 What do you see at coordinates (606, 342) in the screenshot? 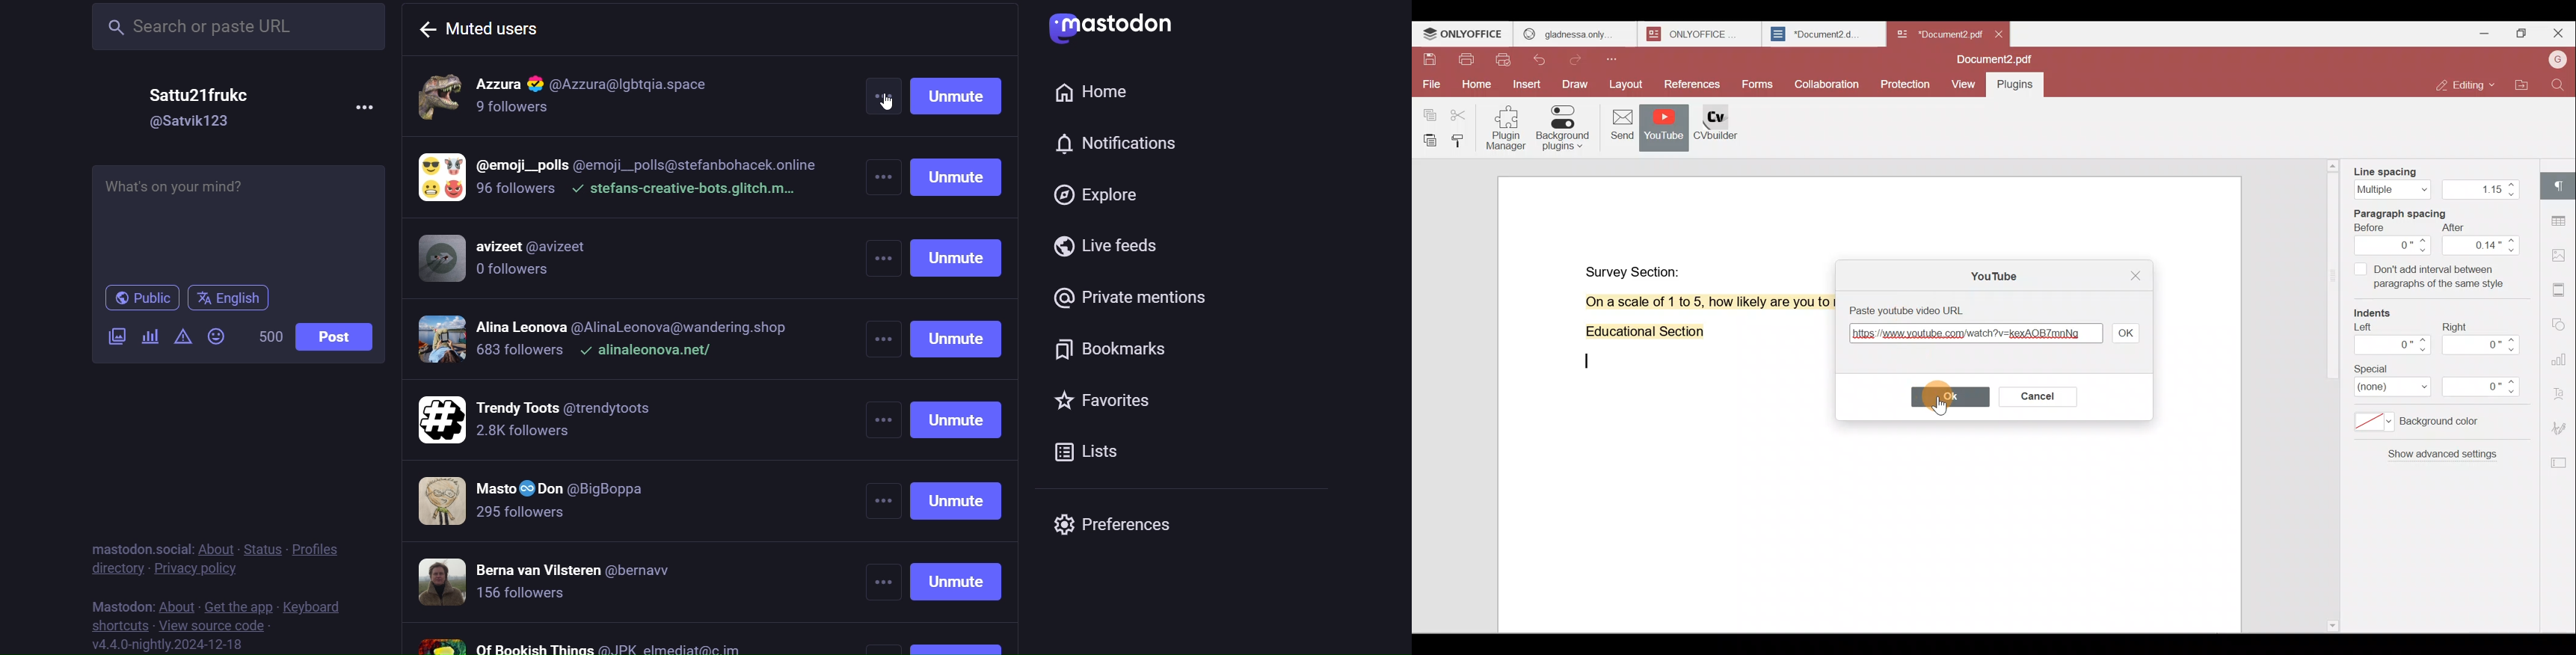
I see `muted accounts 4` at bounding box center [606, 342].